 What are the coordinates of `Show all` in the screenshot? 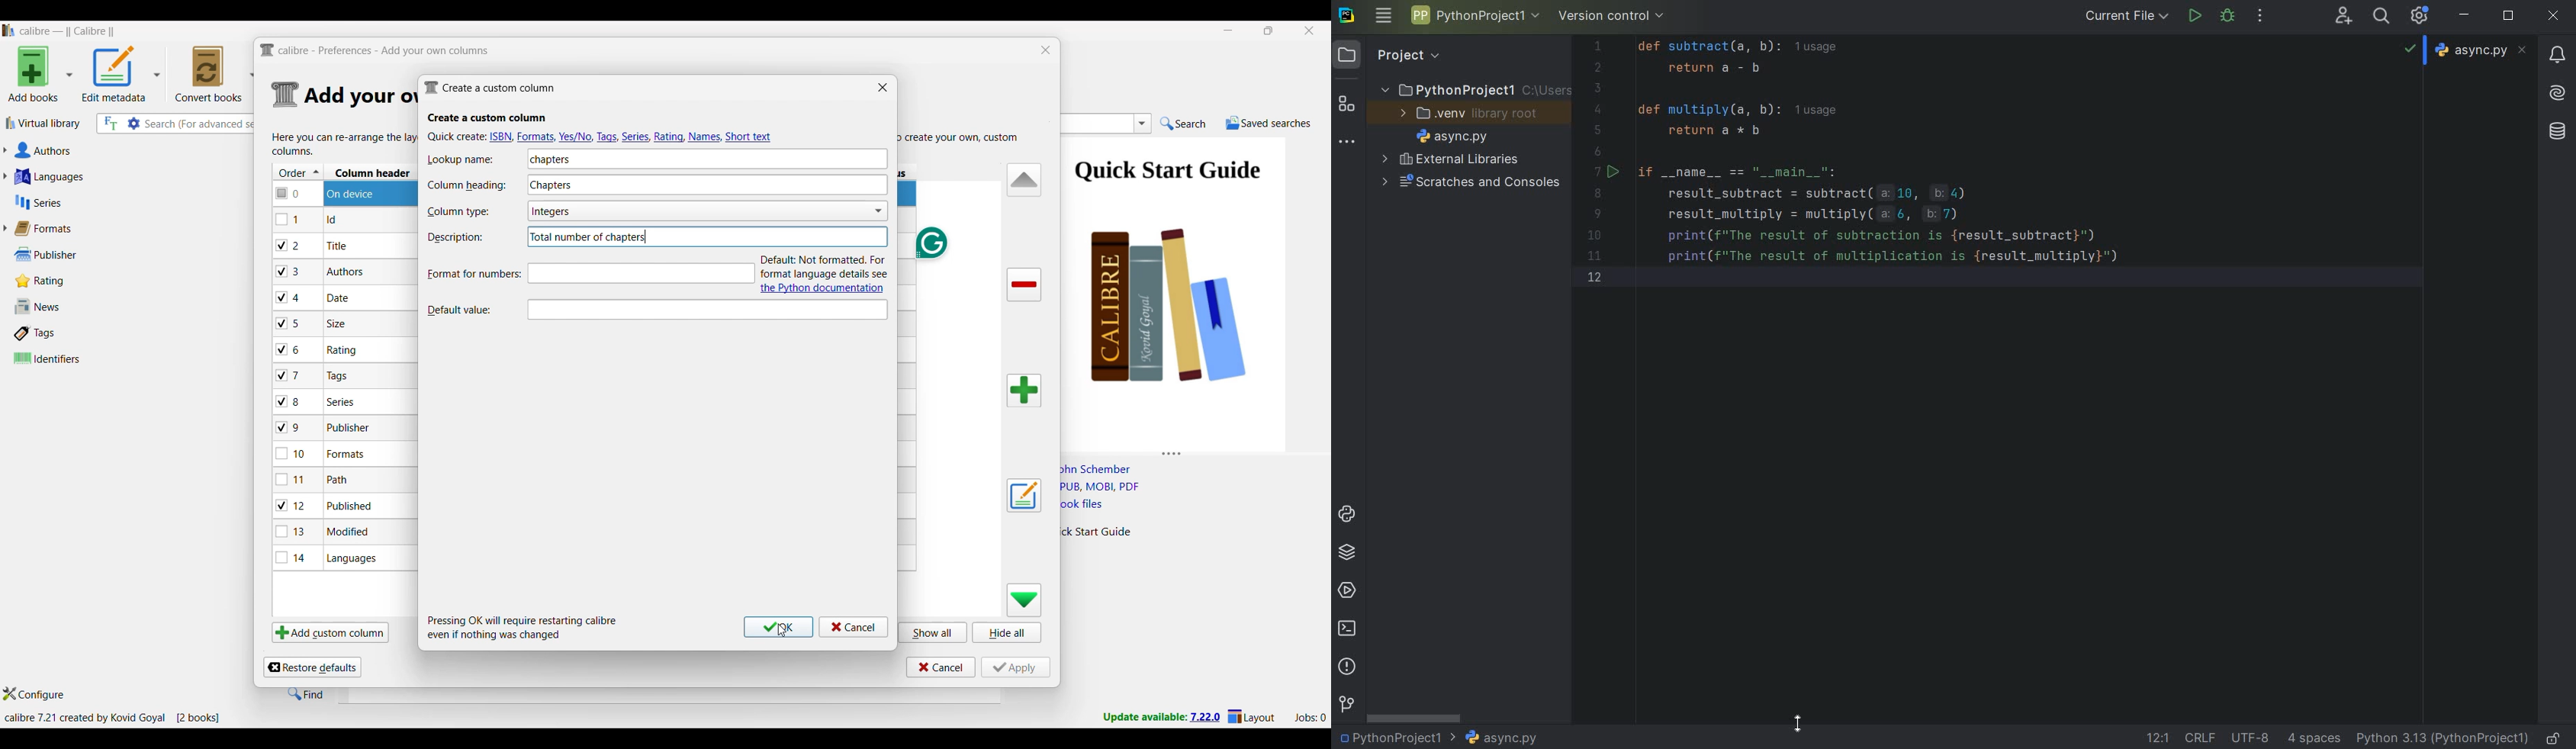 It's located at (934, 632).